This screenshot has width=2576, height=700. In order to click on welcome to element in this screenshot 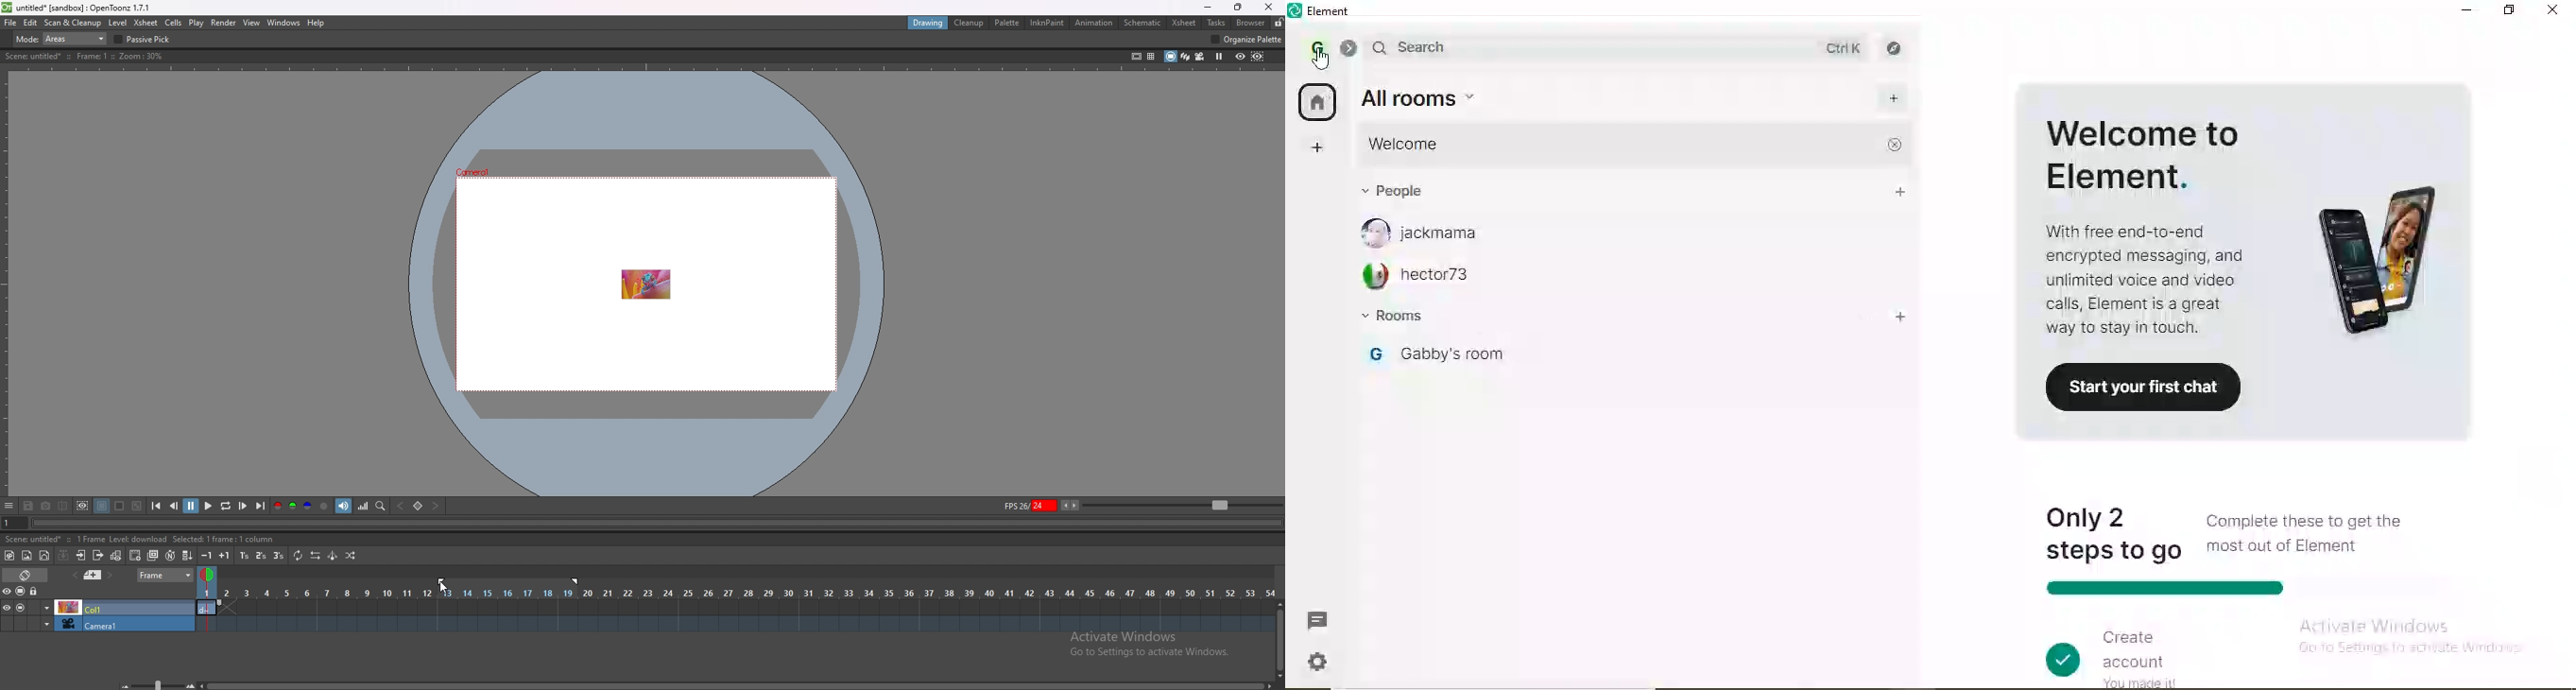, I will do `click(2134, 212)`.